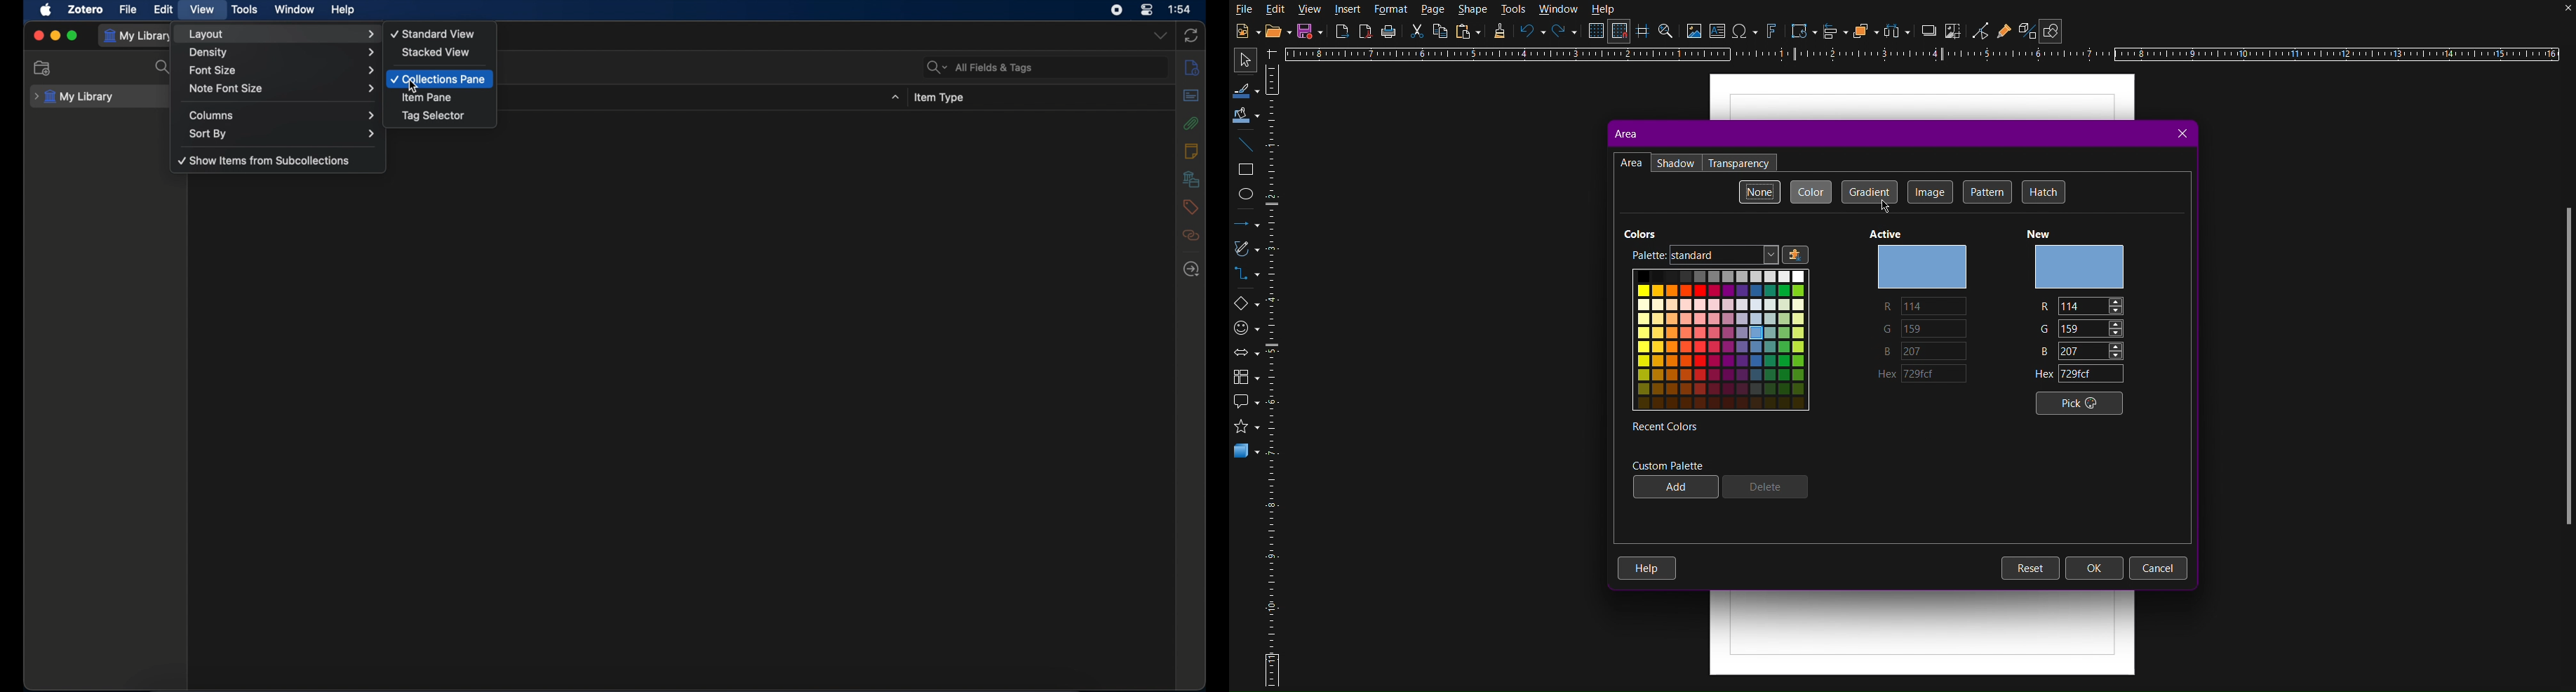 The width and height of the screenshot is (2576, 700). What do you see at coordinates (246, 10) in the screenshot?
I see `tools` at bounding box center [246, 10].